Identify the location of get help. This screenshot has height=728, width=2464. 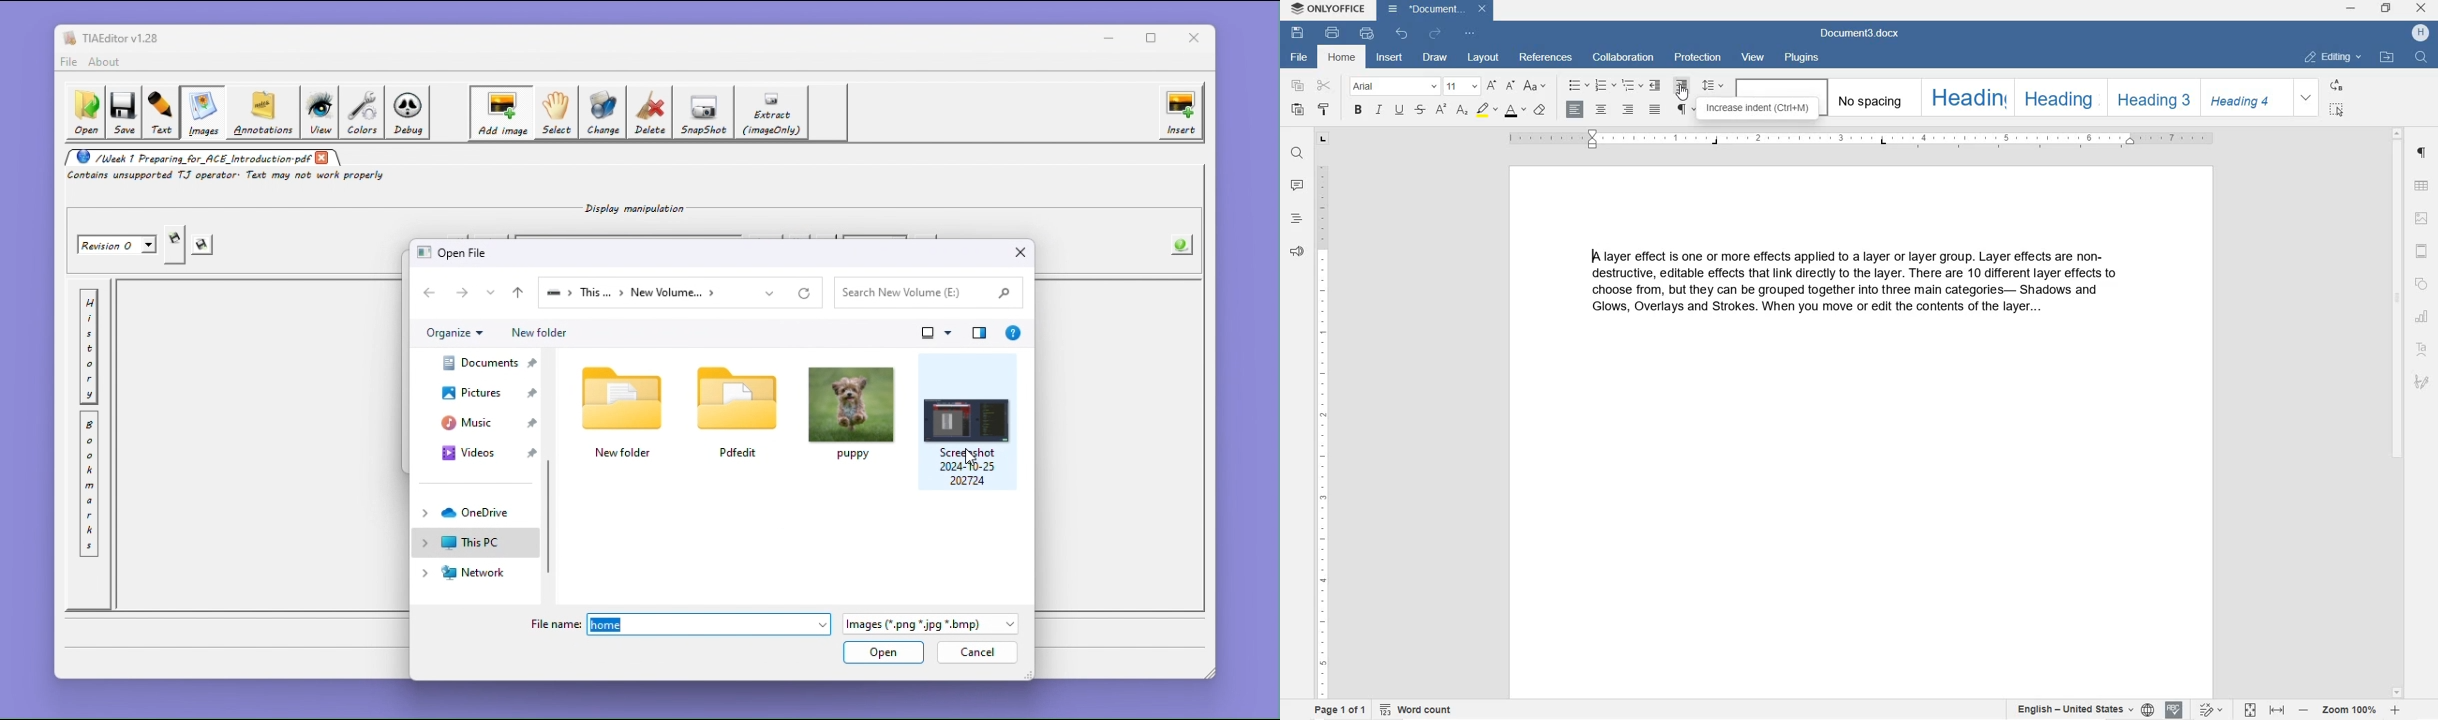
(1014, 332).